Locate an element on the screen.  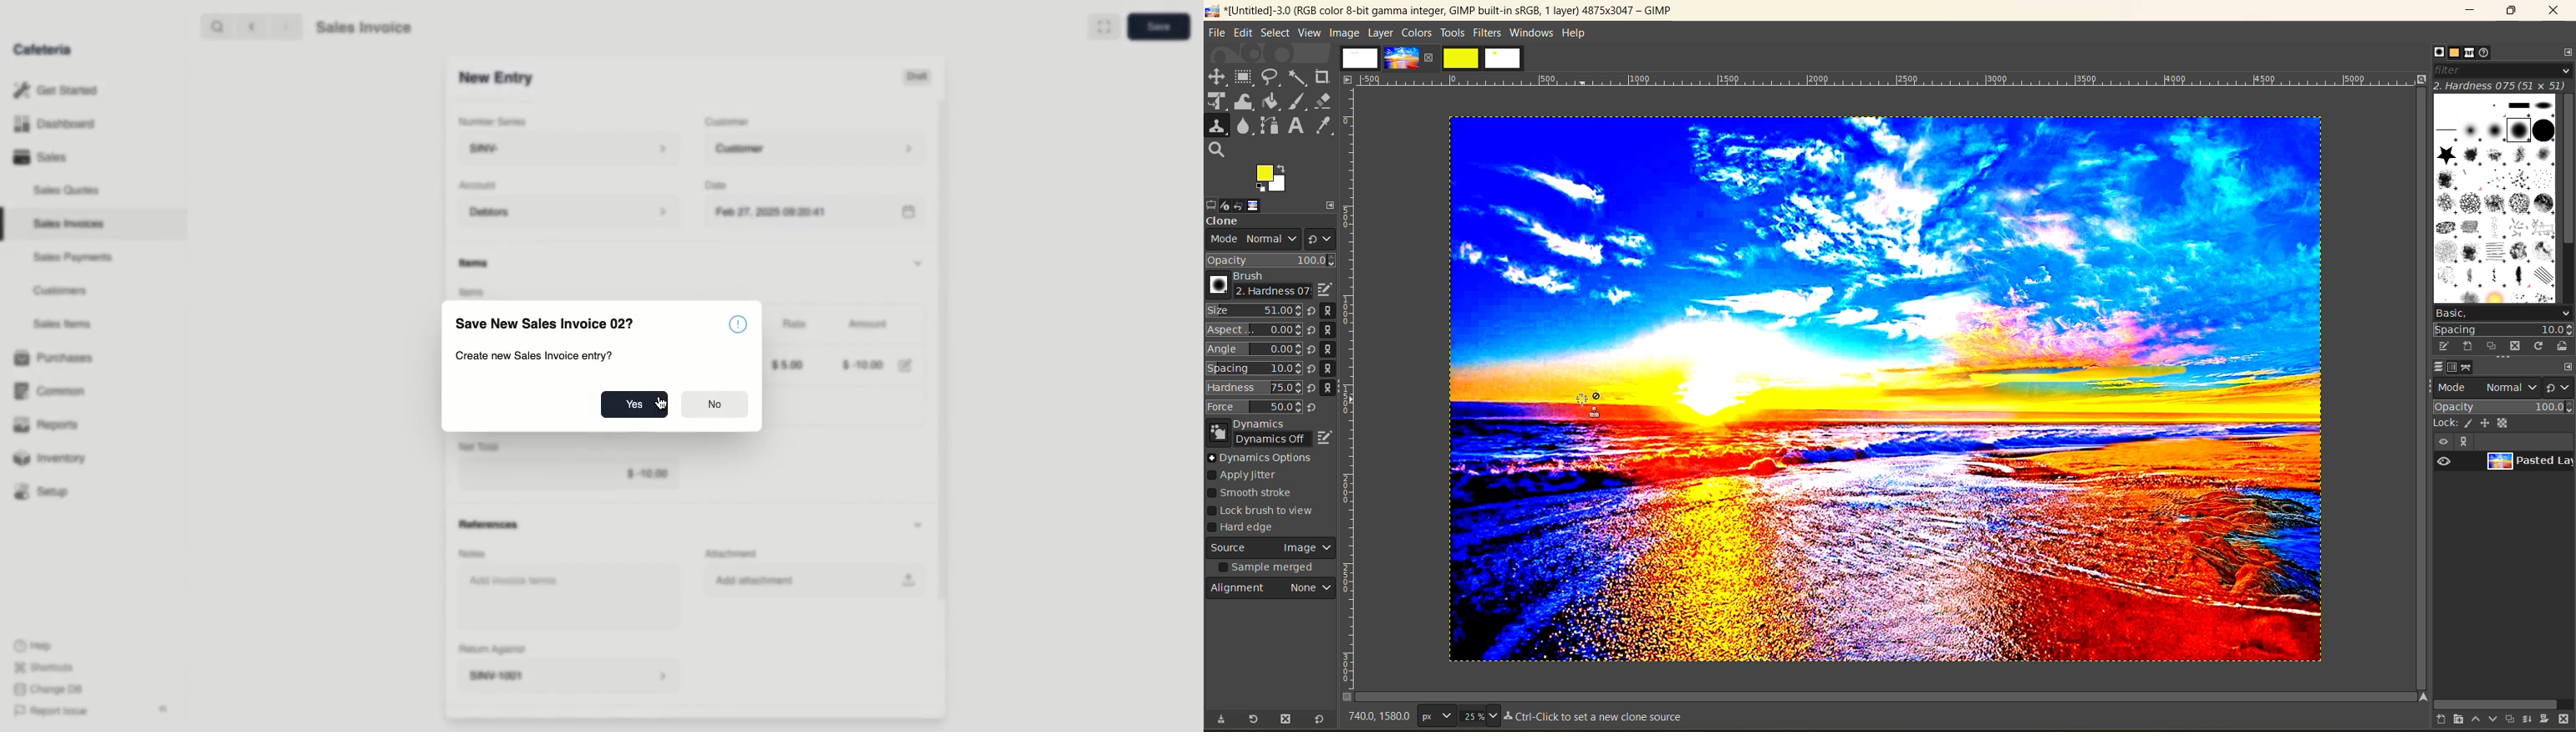
Sales Payments is located at coordinates (74, 258).